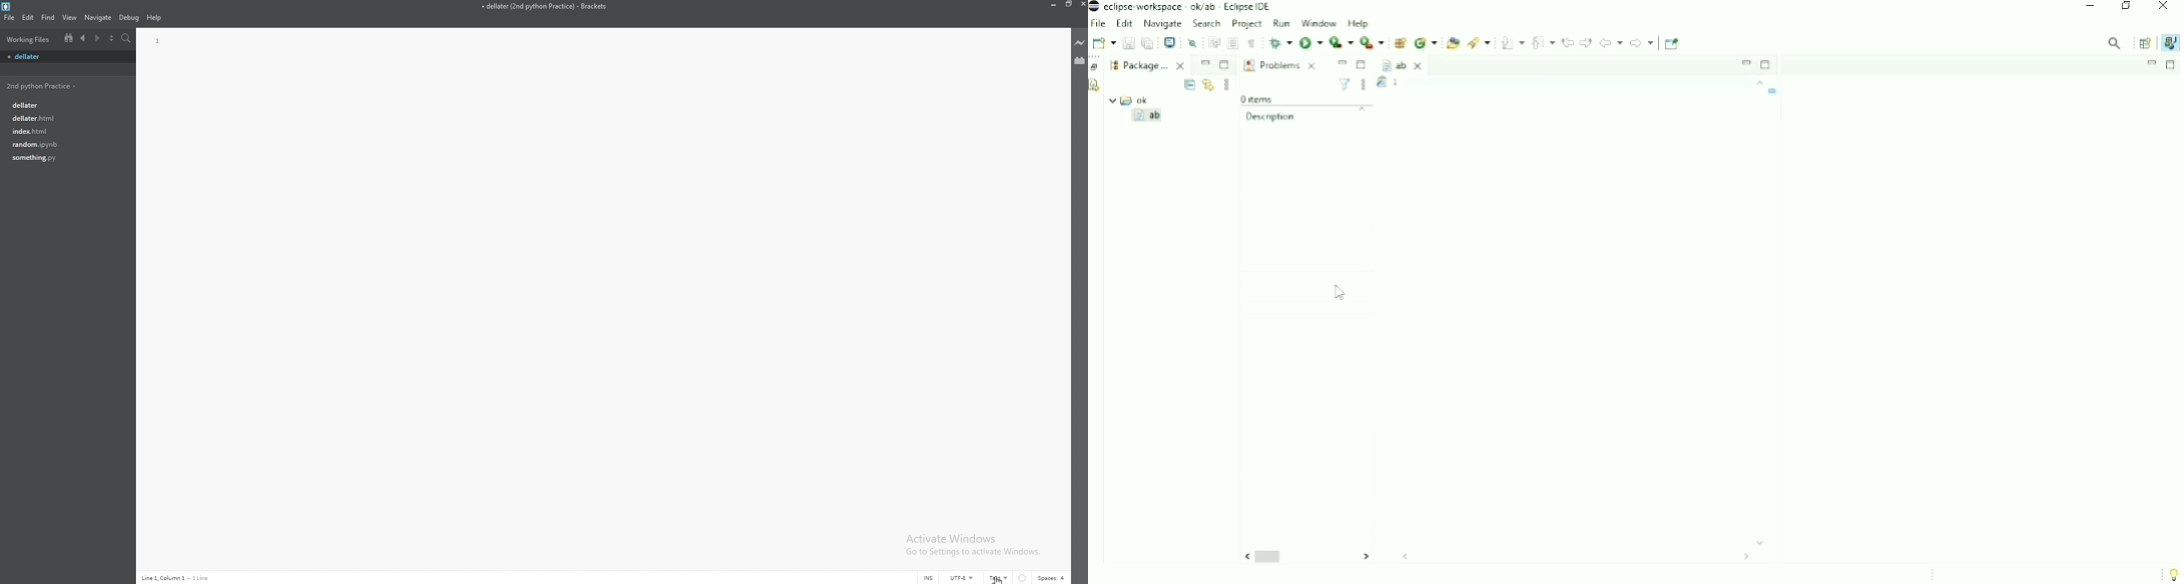  Describe the element at coordinates (1478, 42) in the screenshot. I see `Search` at that location.